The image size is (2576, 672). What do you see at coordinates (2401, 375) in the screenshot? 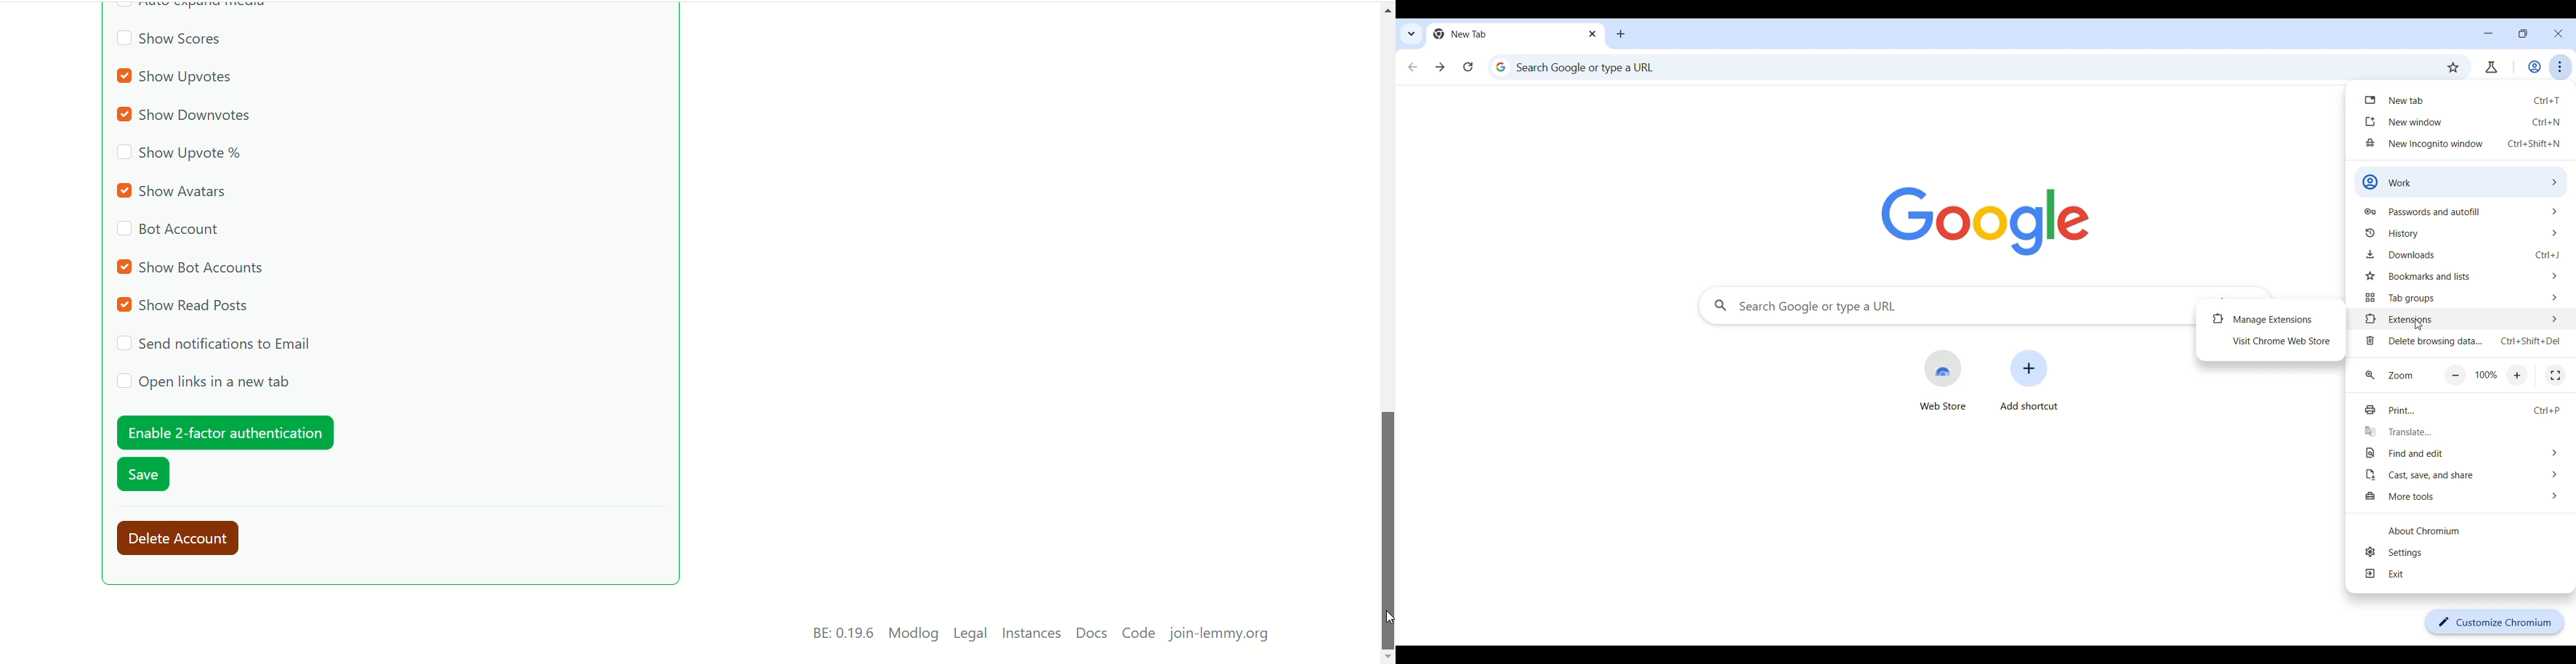
I see `Zoom` at bounding box center [2401, 375].